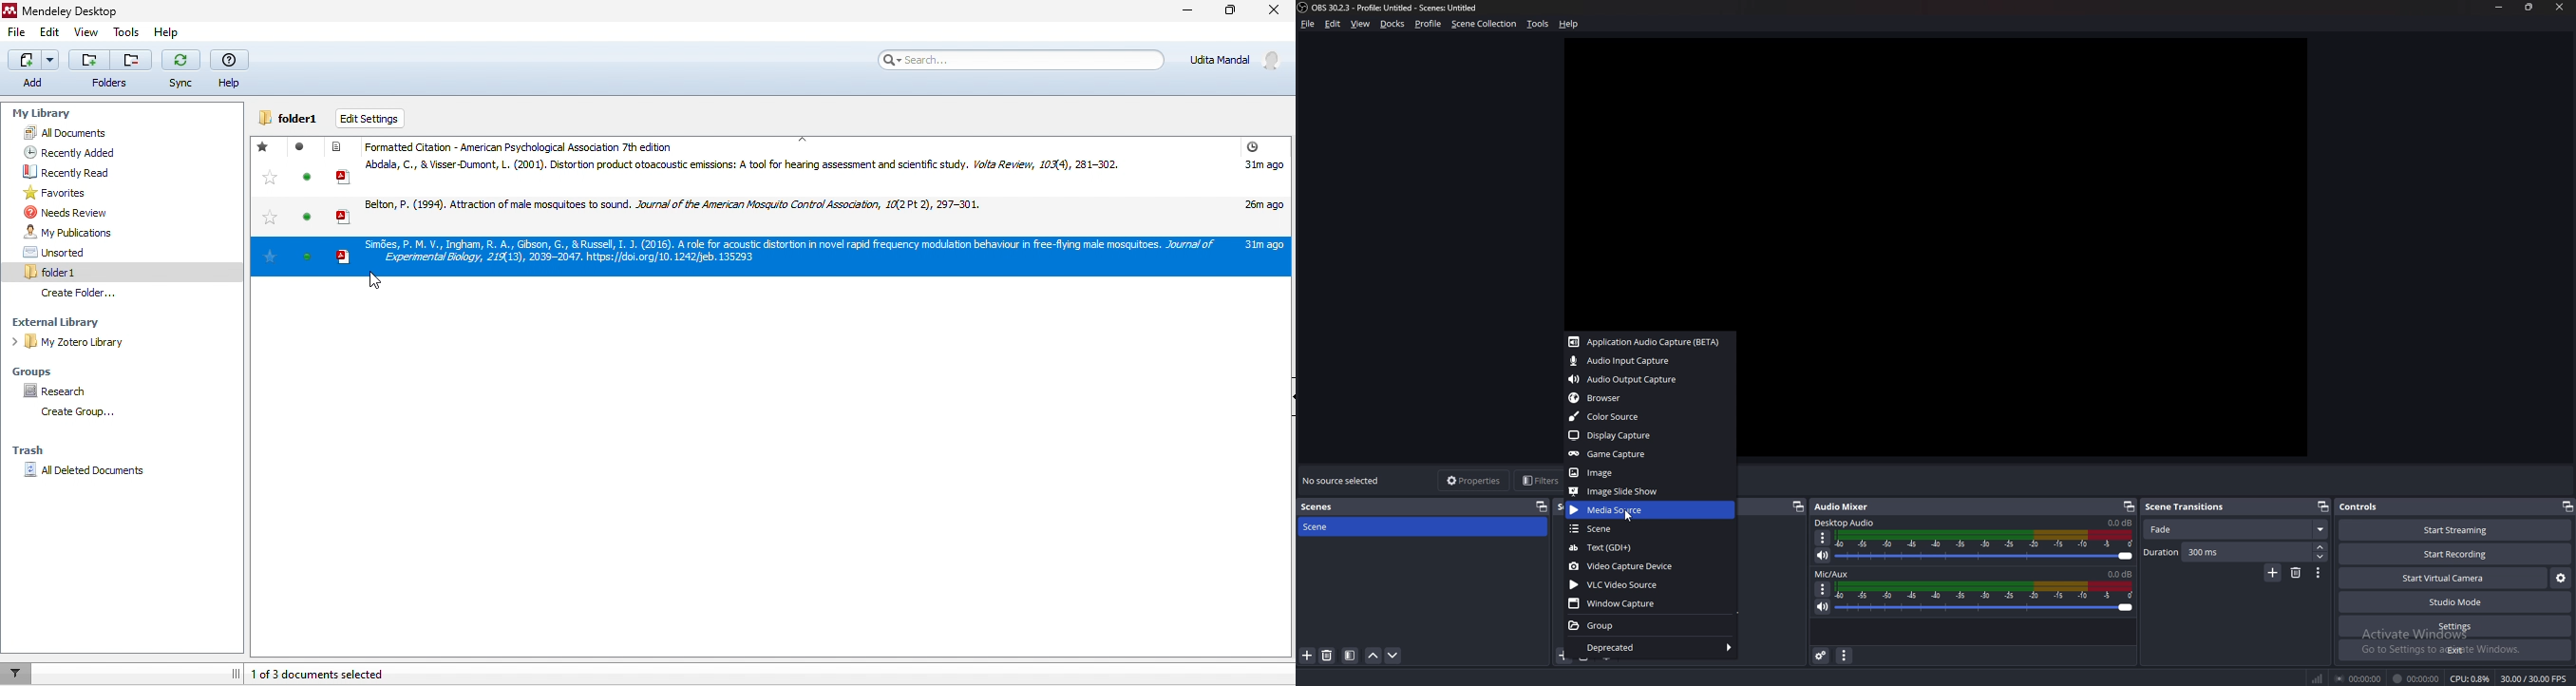  I want to click on Filters , so click(1538, 480).